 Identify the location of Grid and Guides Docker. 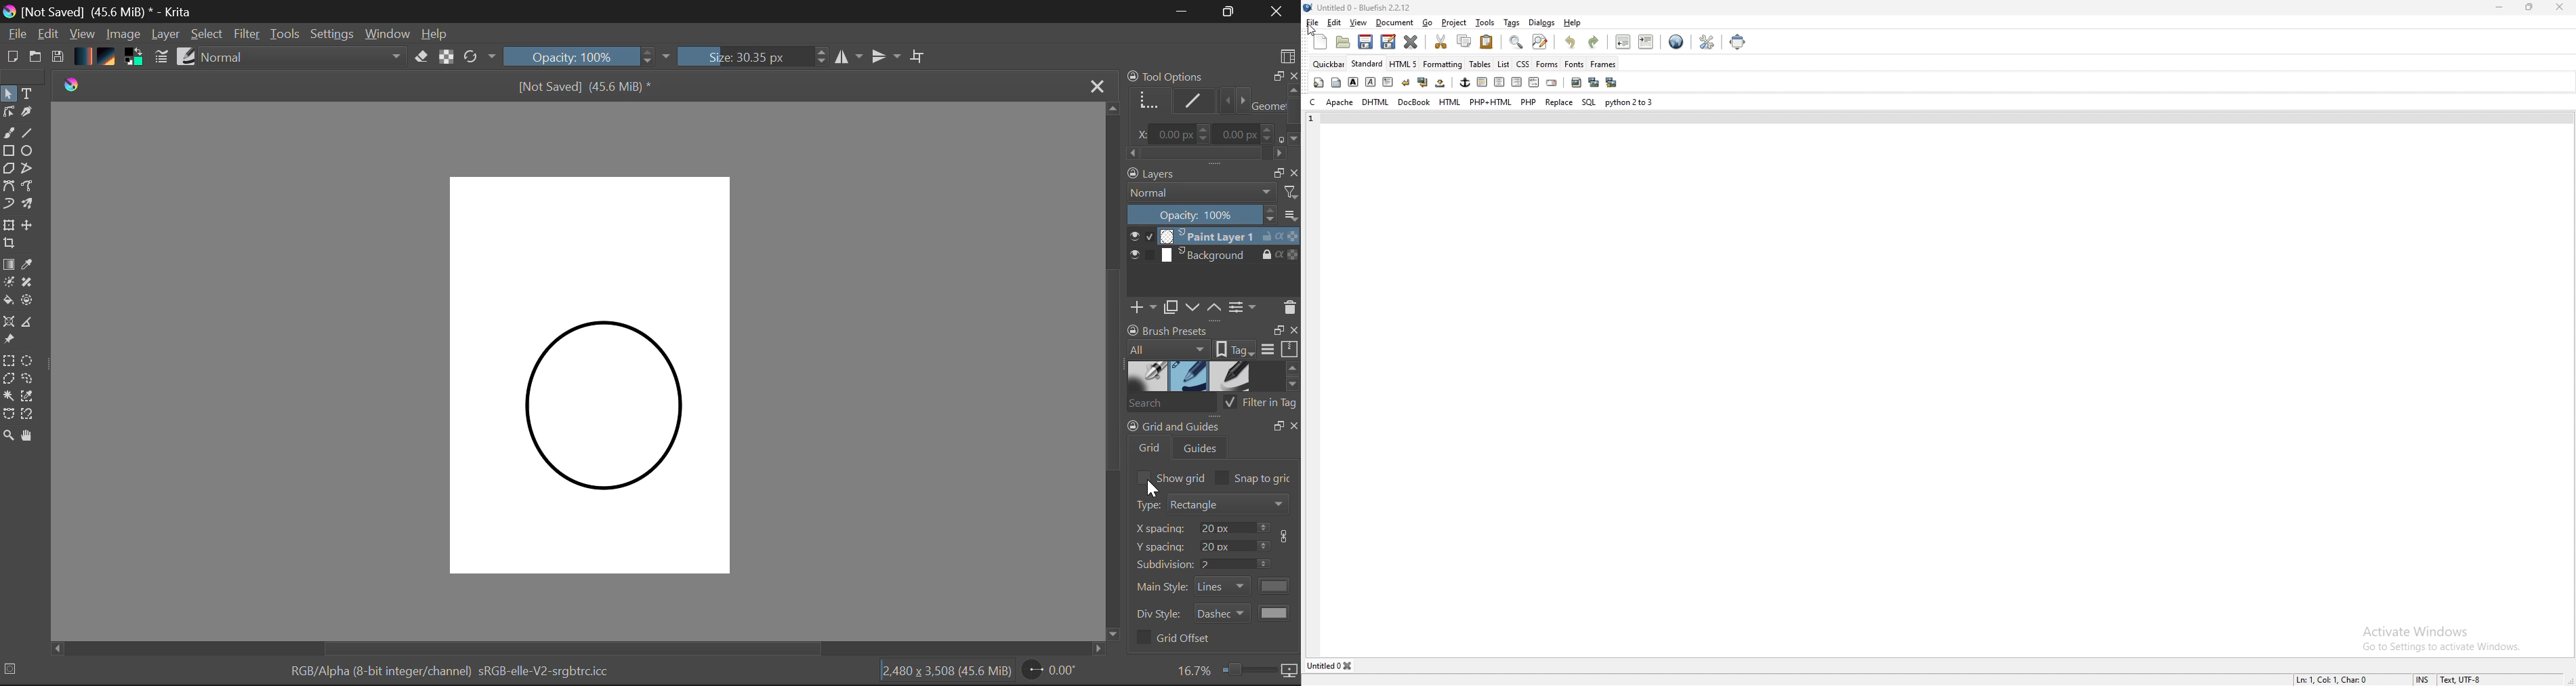
(1214, 536).